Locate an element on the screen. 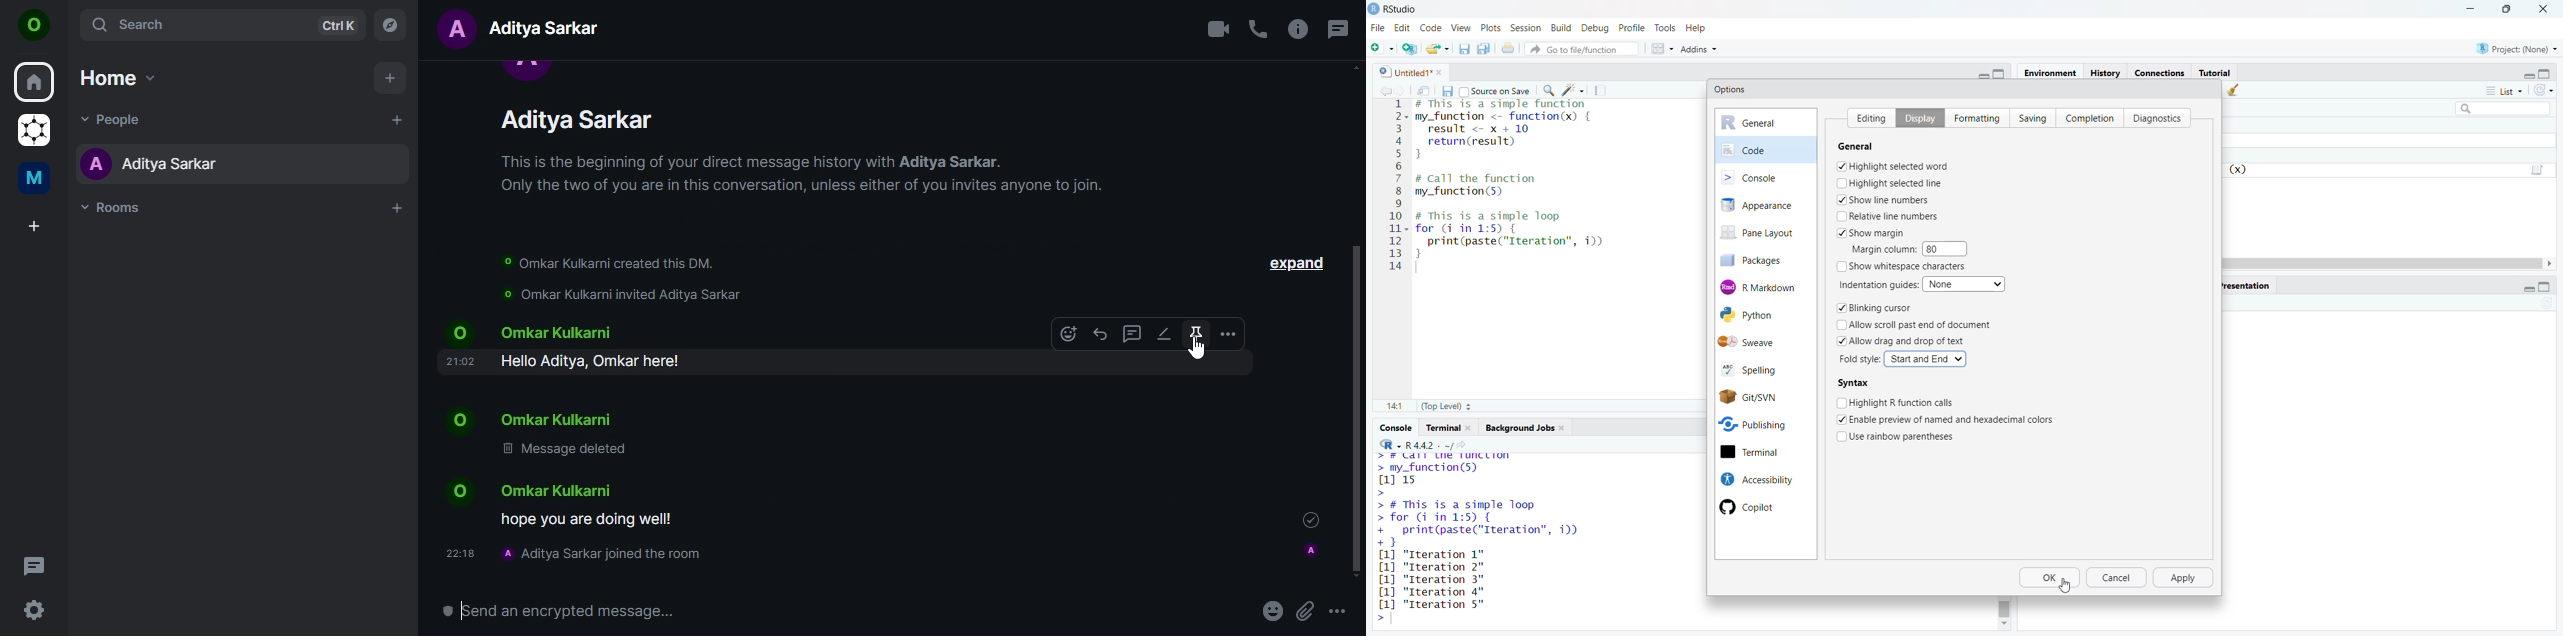  more options is located at coordinates (1232, 333).